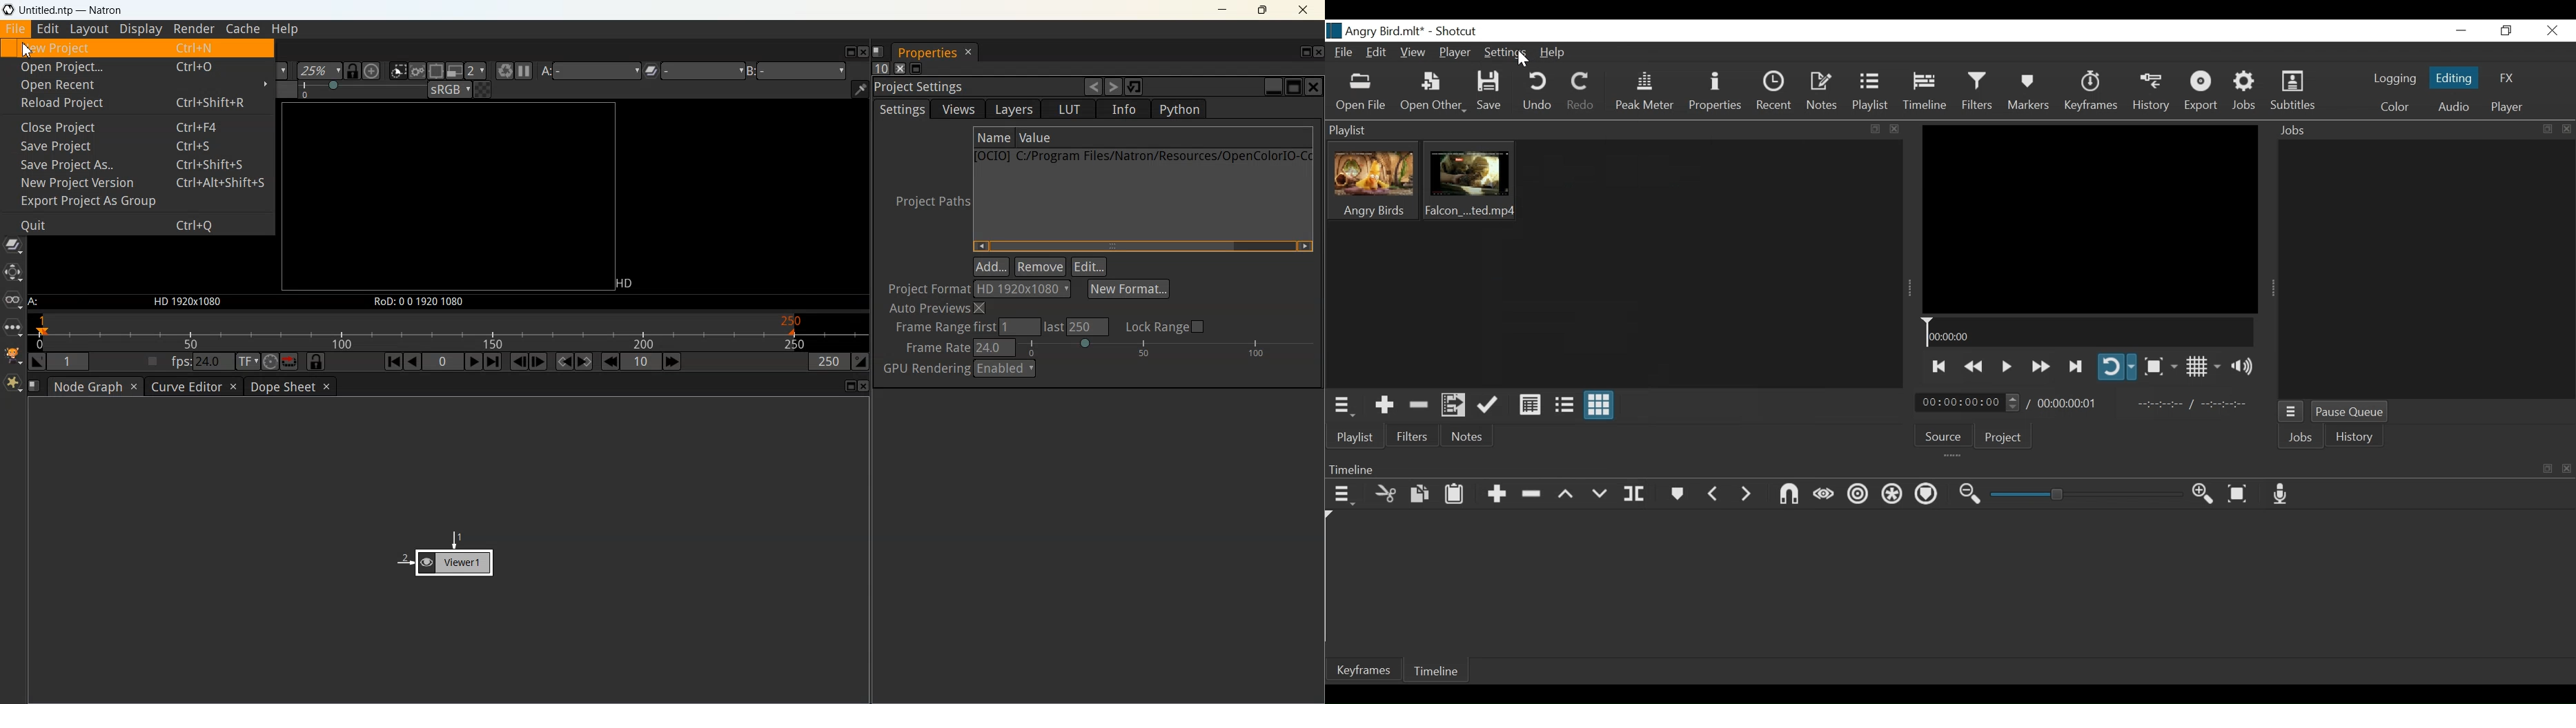 The width and height of the screenshot is (2576, 728). I want to click on View, so click(1413, 53).